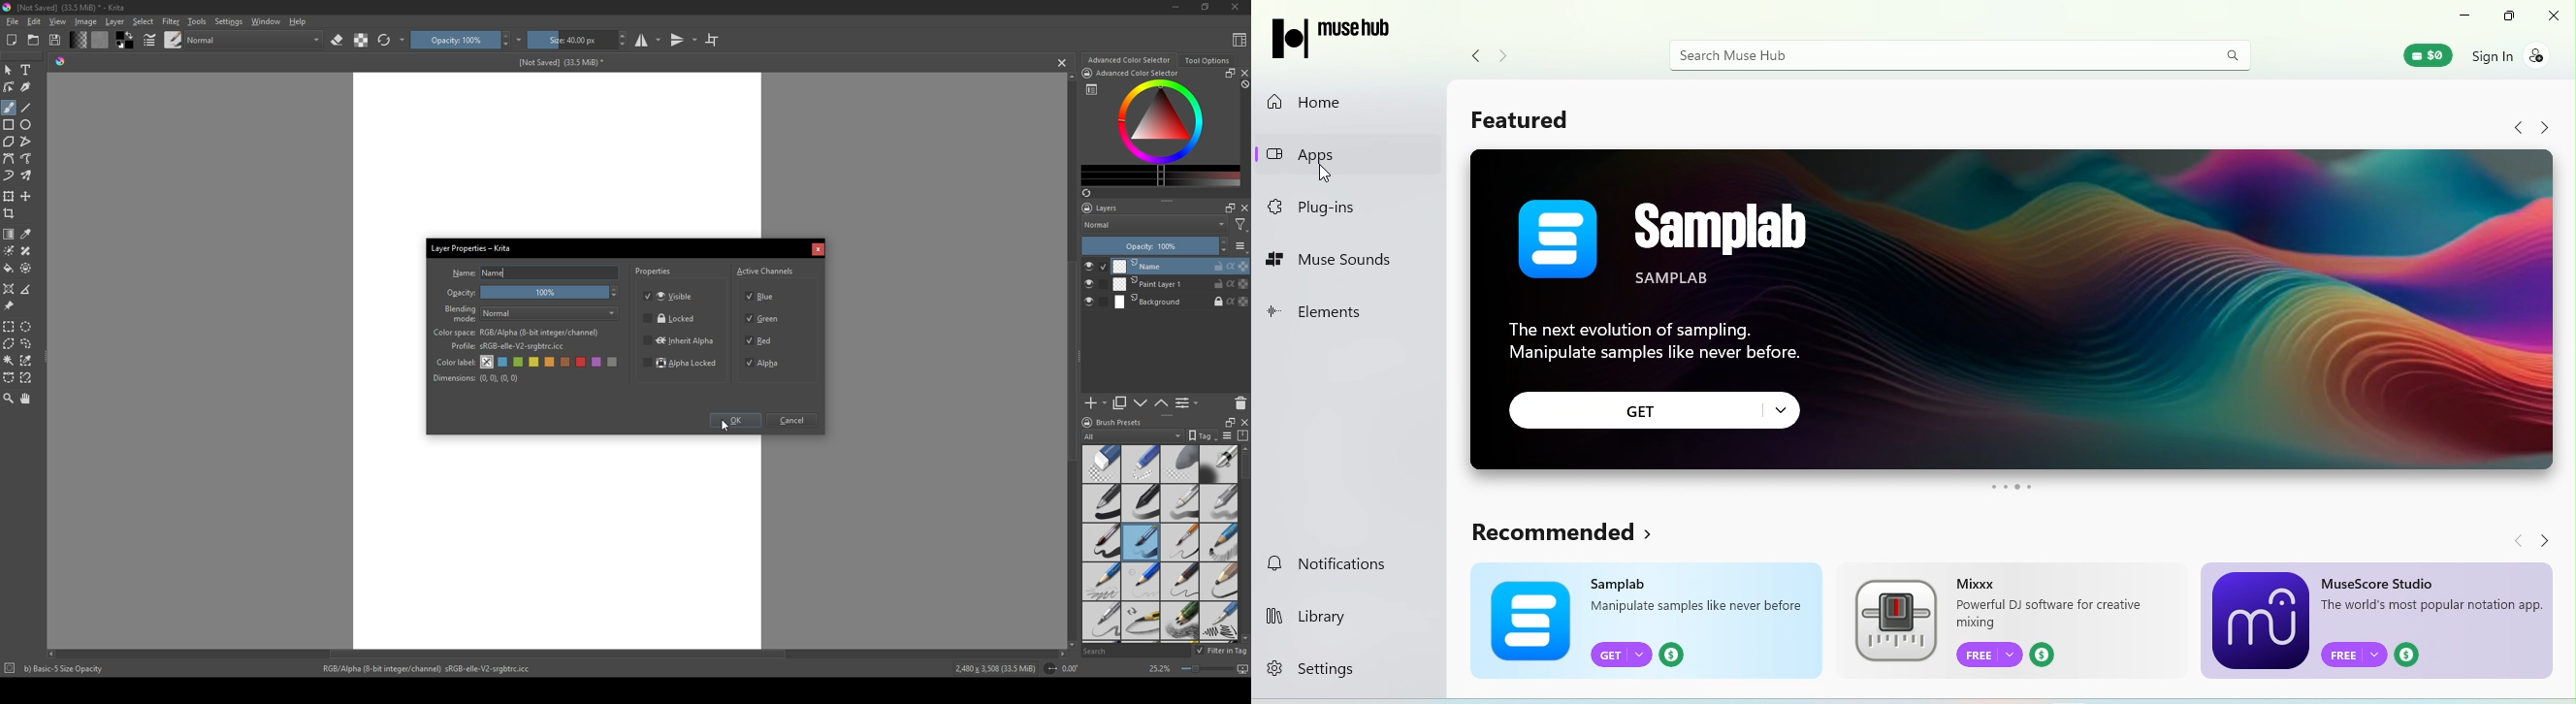  What do you see at coordinates (508, 347) in the screenshot?
I see `Profile: sRGB-elle-V2-srgbtrc.icc` at bounding box center [508, 347].